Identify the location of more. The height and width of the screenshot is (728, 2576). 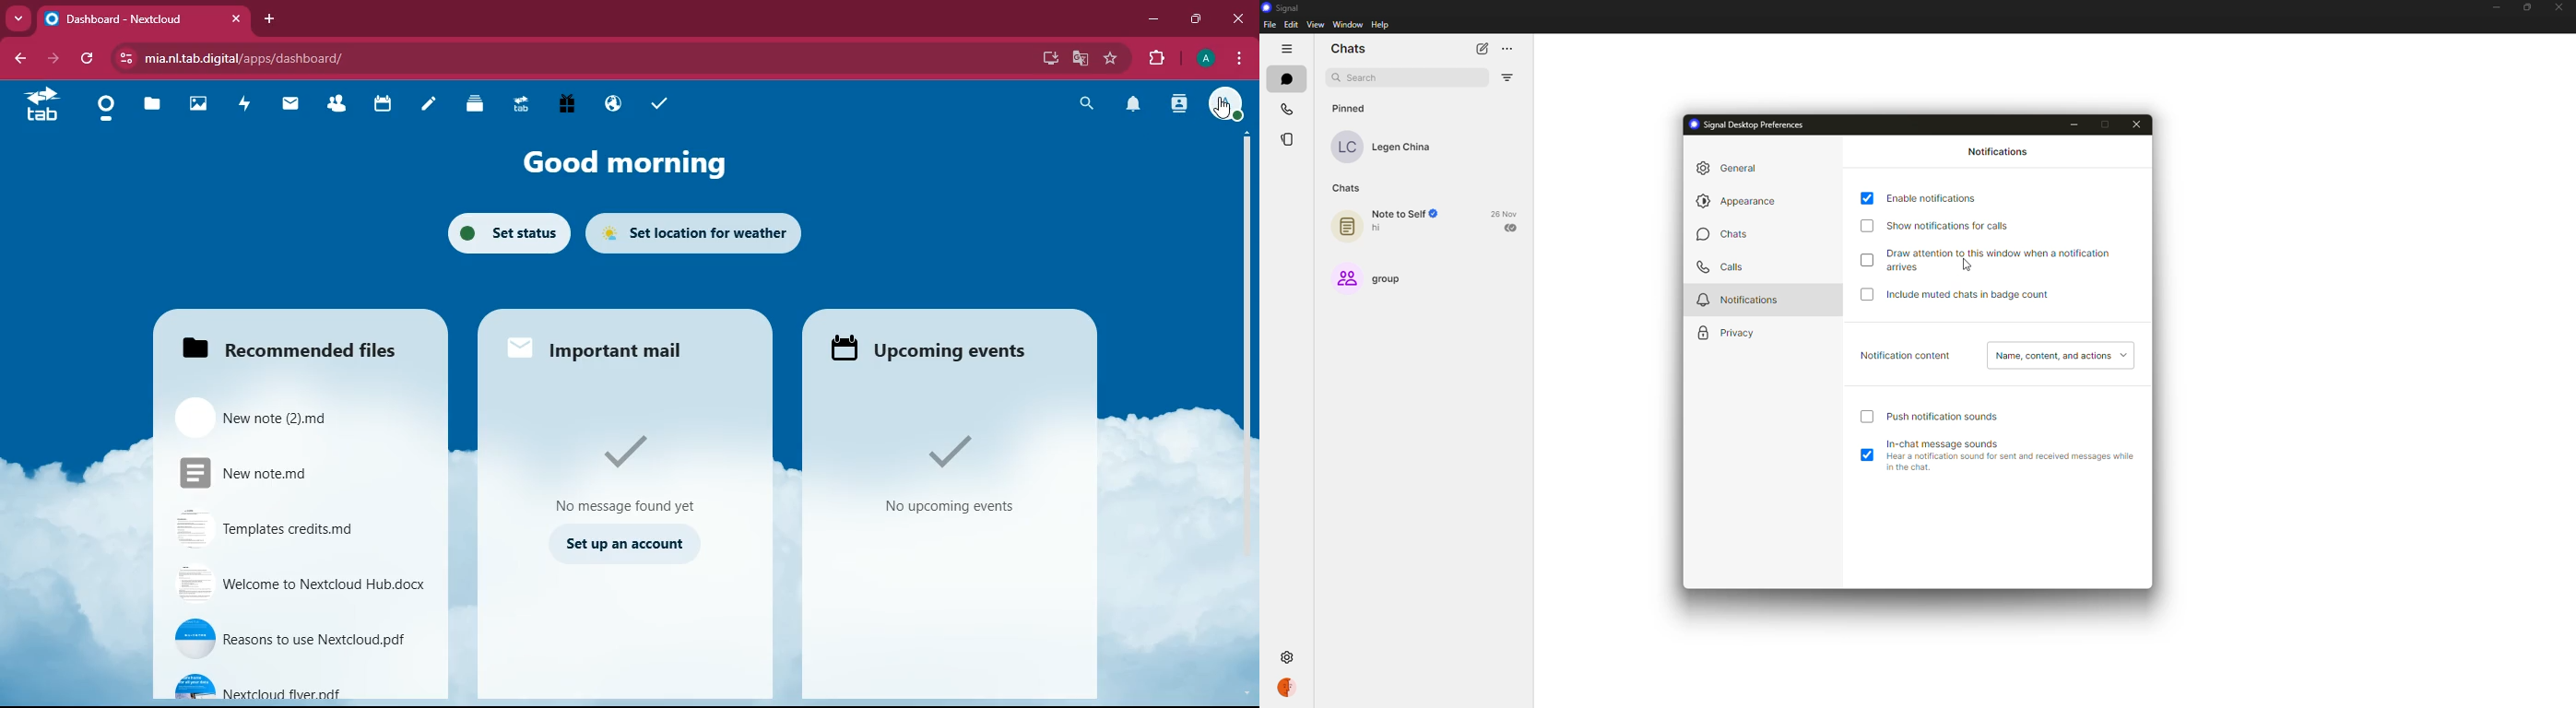
(16, 18).